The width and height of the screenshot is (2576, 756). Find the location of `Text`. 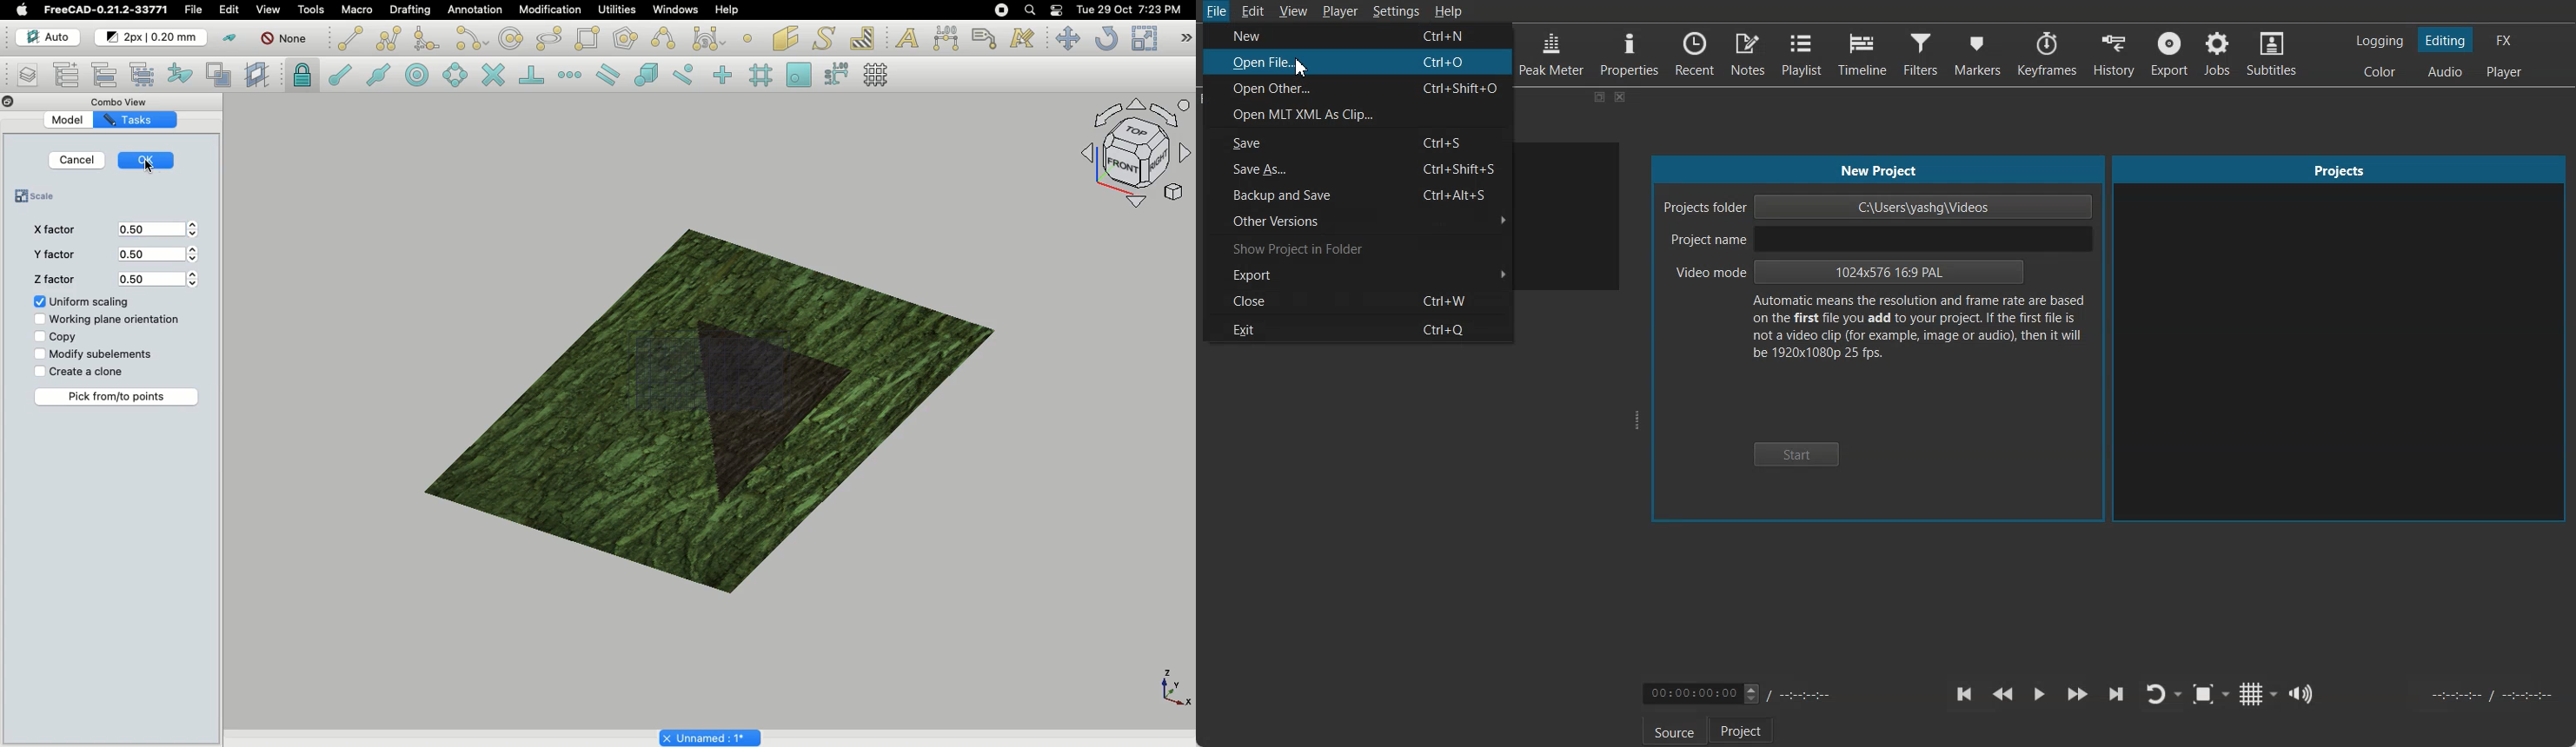

Text is located at coordinates (1917, 331).